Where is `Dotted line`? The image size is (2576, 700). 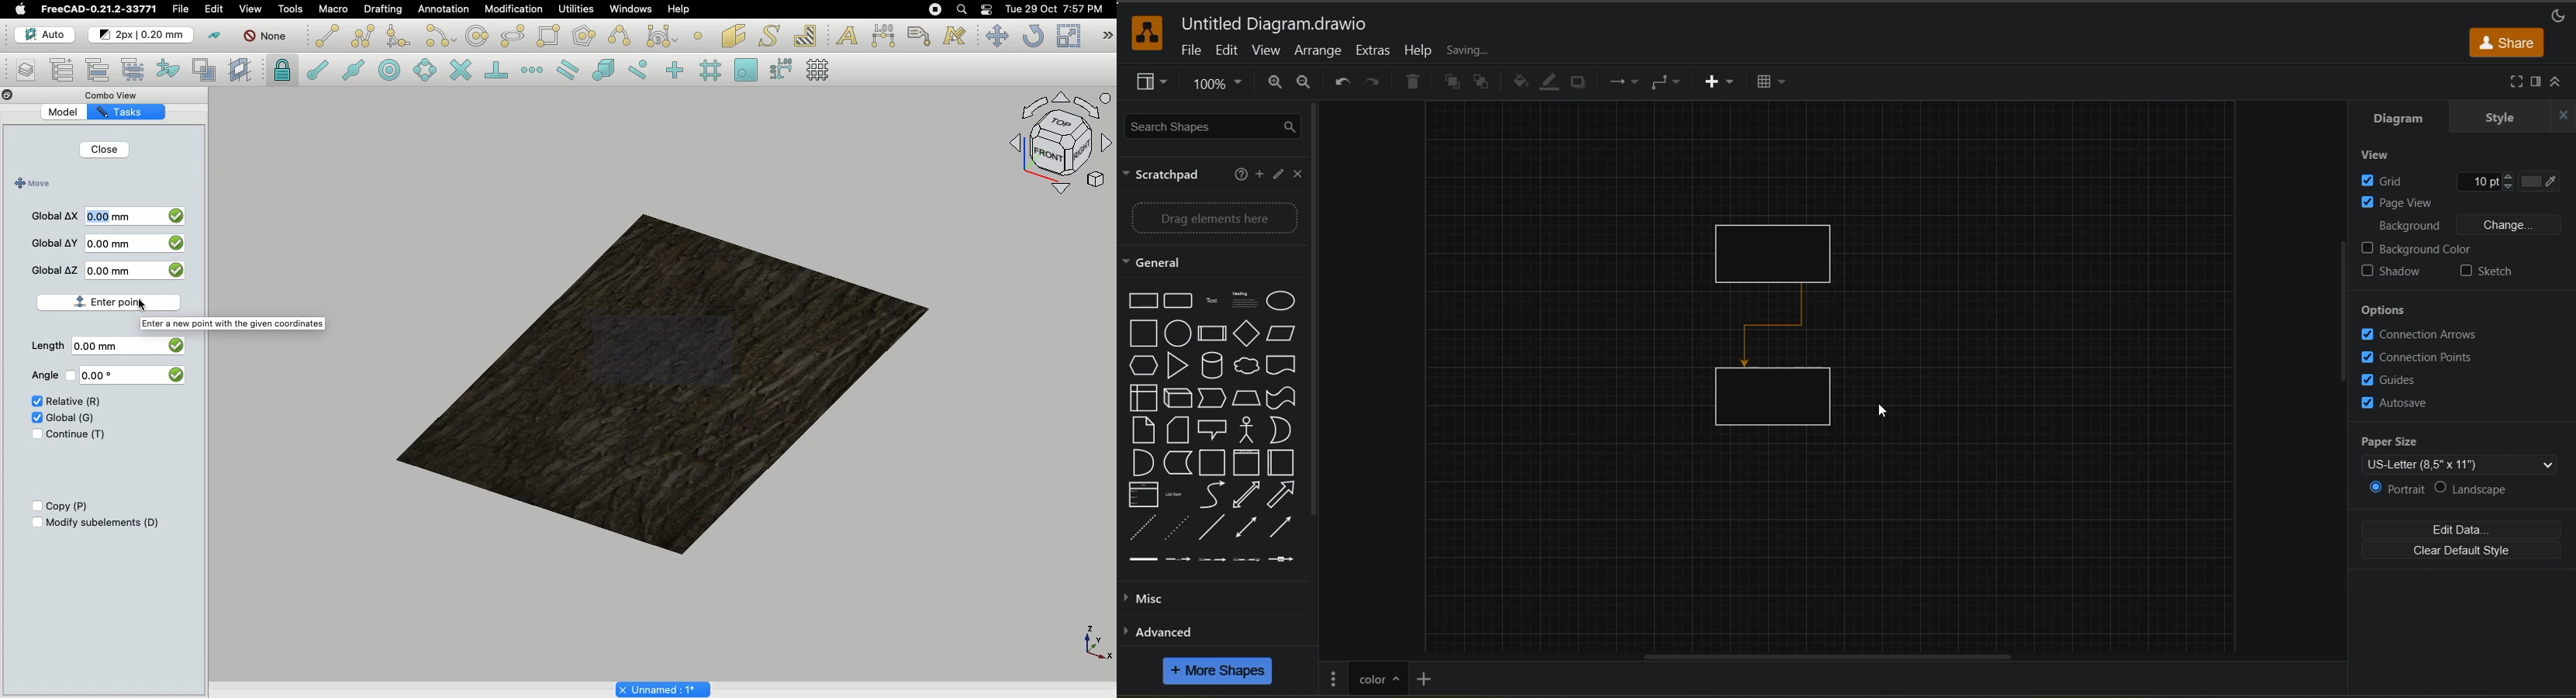
Dotted line is located at coordinates (1177, 528).